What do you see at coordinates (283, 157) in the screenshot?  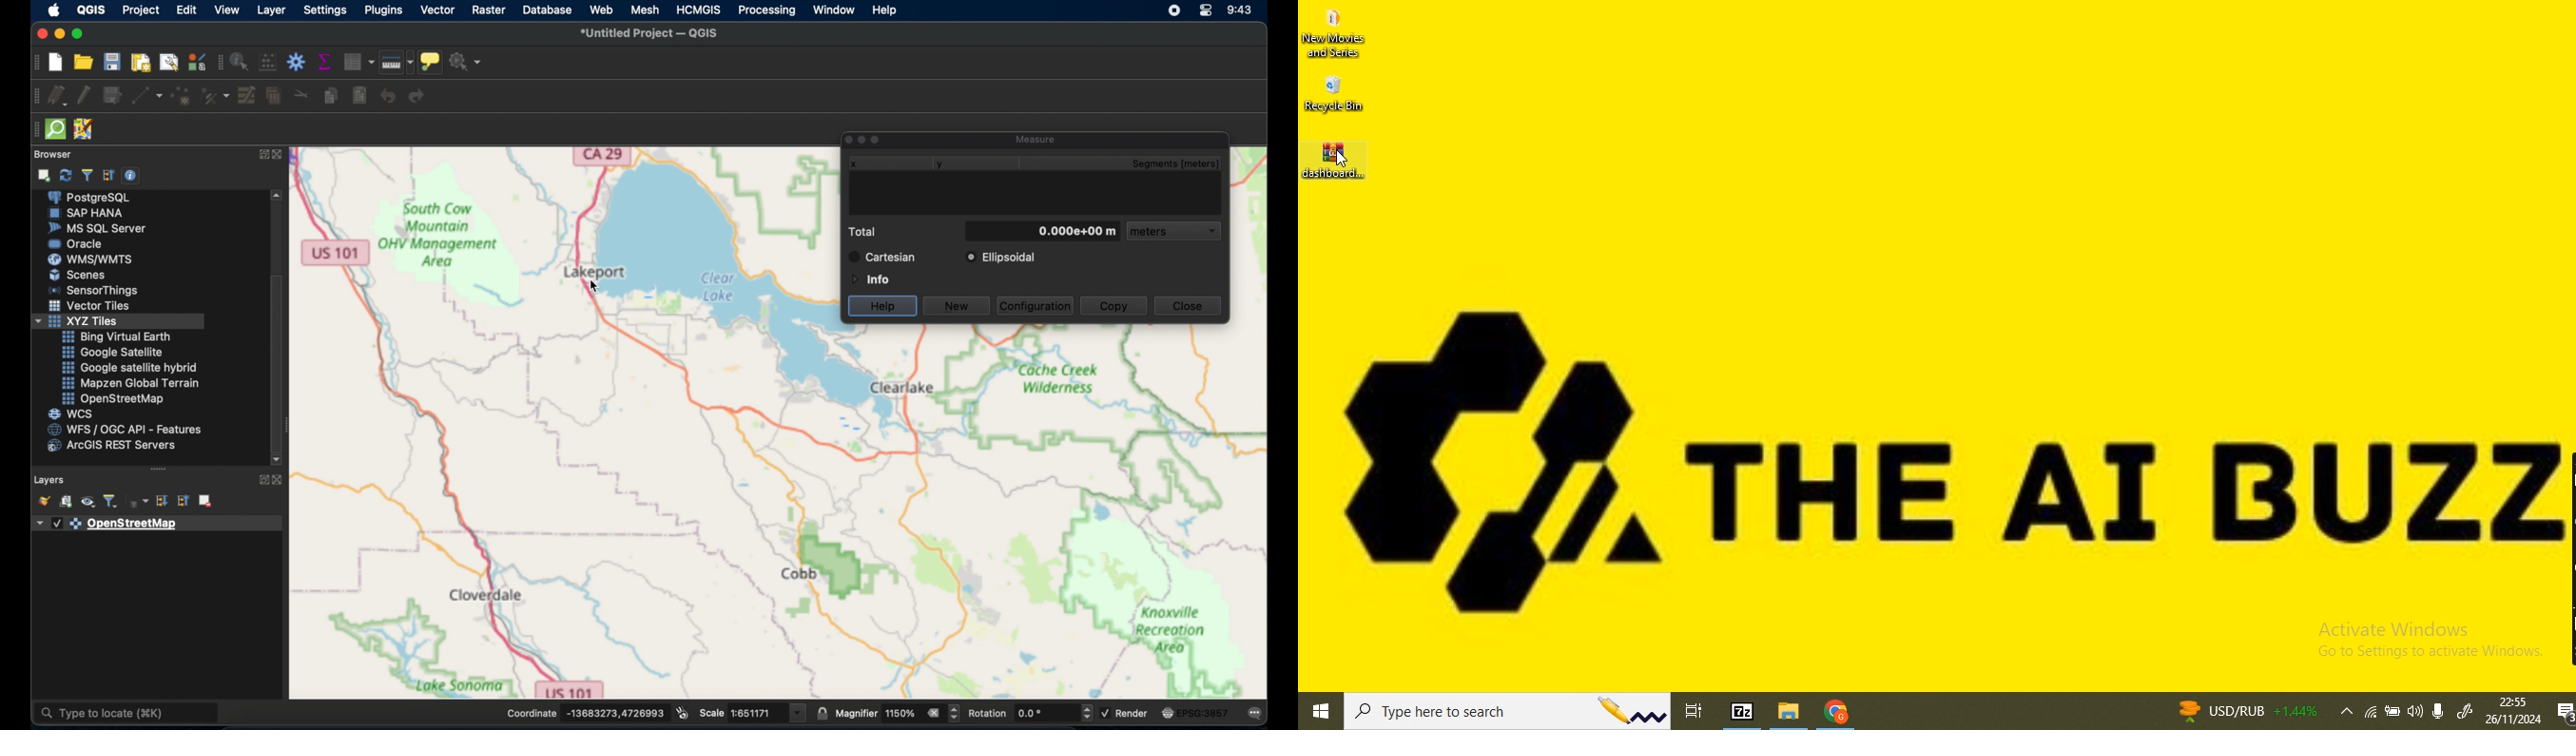 I see `close` at bounding box center [283, 157].